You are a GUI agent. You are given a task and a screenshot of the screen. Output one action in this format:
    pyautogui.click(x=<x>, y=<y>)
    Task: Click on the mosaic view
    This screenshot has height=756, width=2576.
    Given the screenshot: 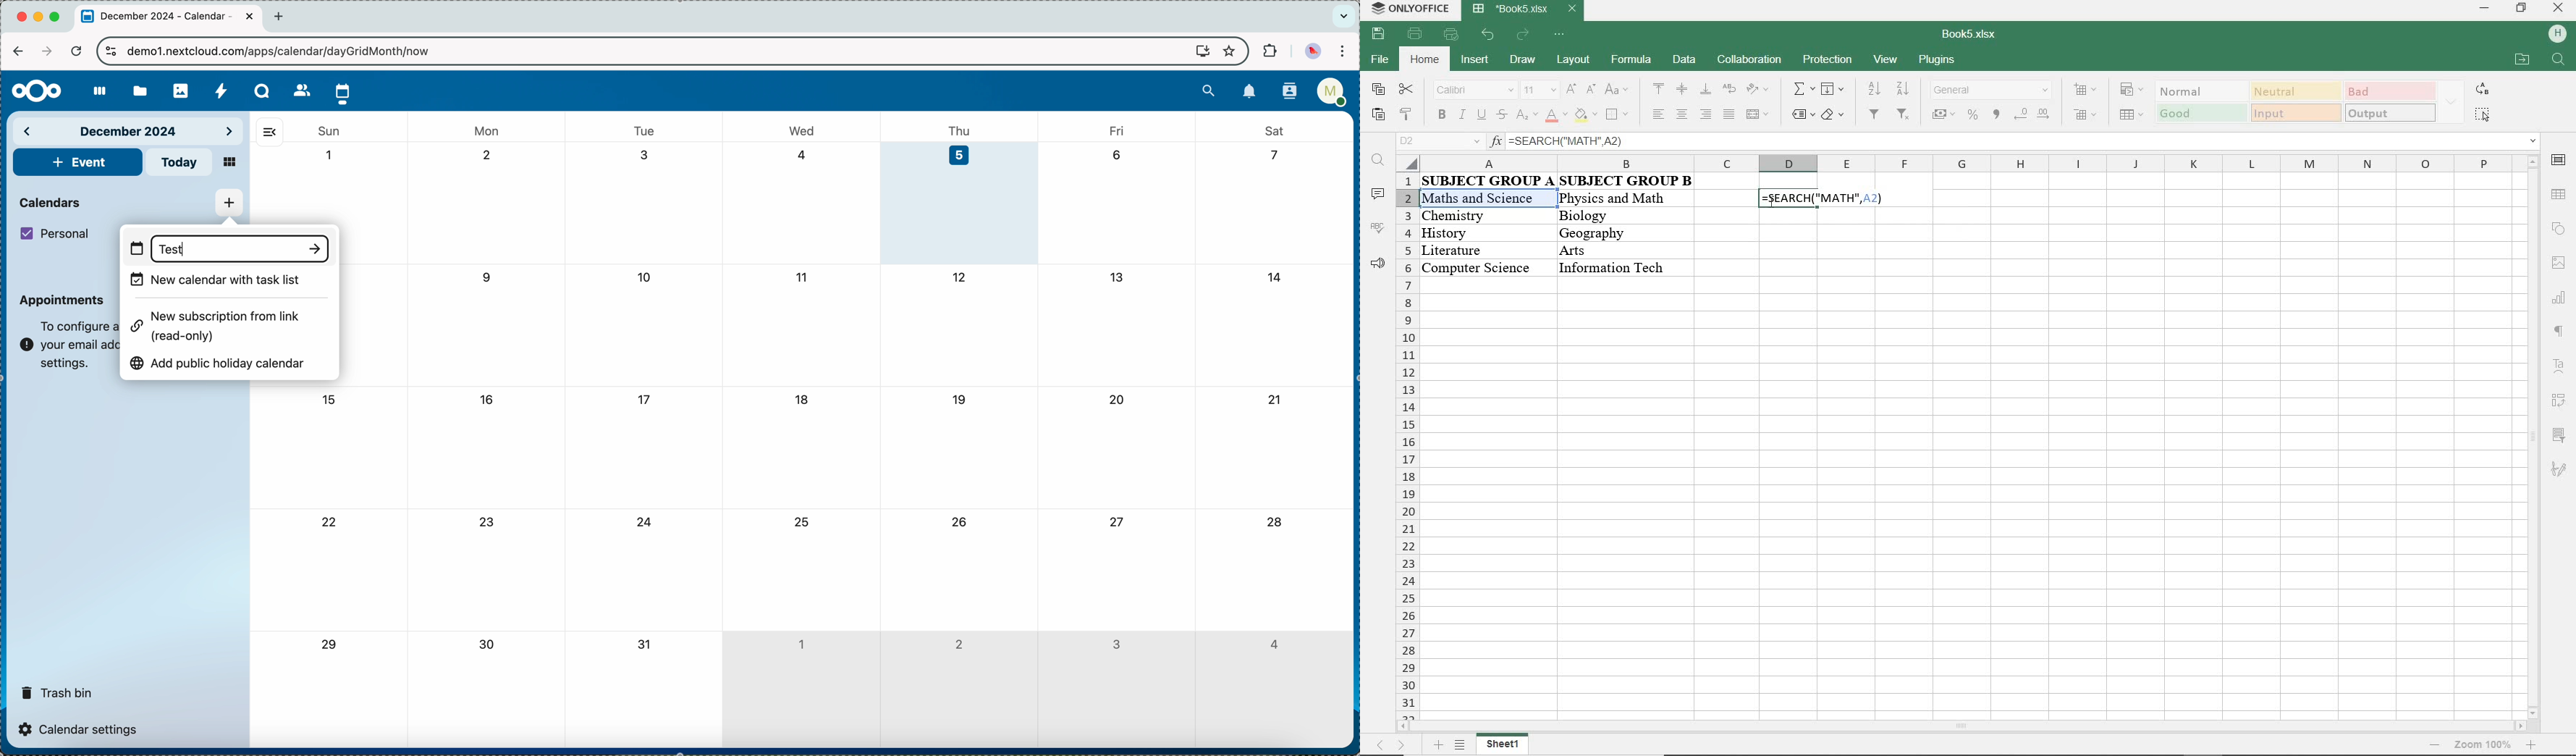 What is the action you would take?
    pyautogui.click(x=230, y=163)
    